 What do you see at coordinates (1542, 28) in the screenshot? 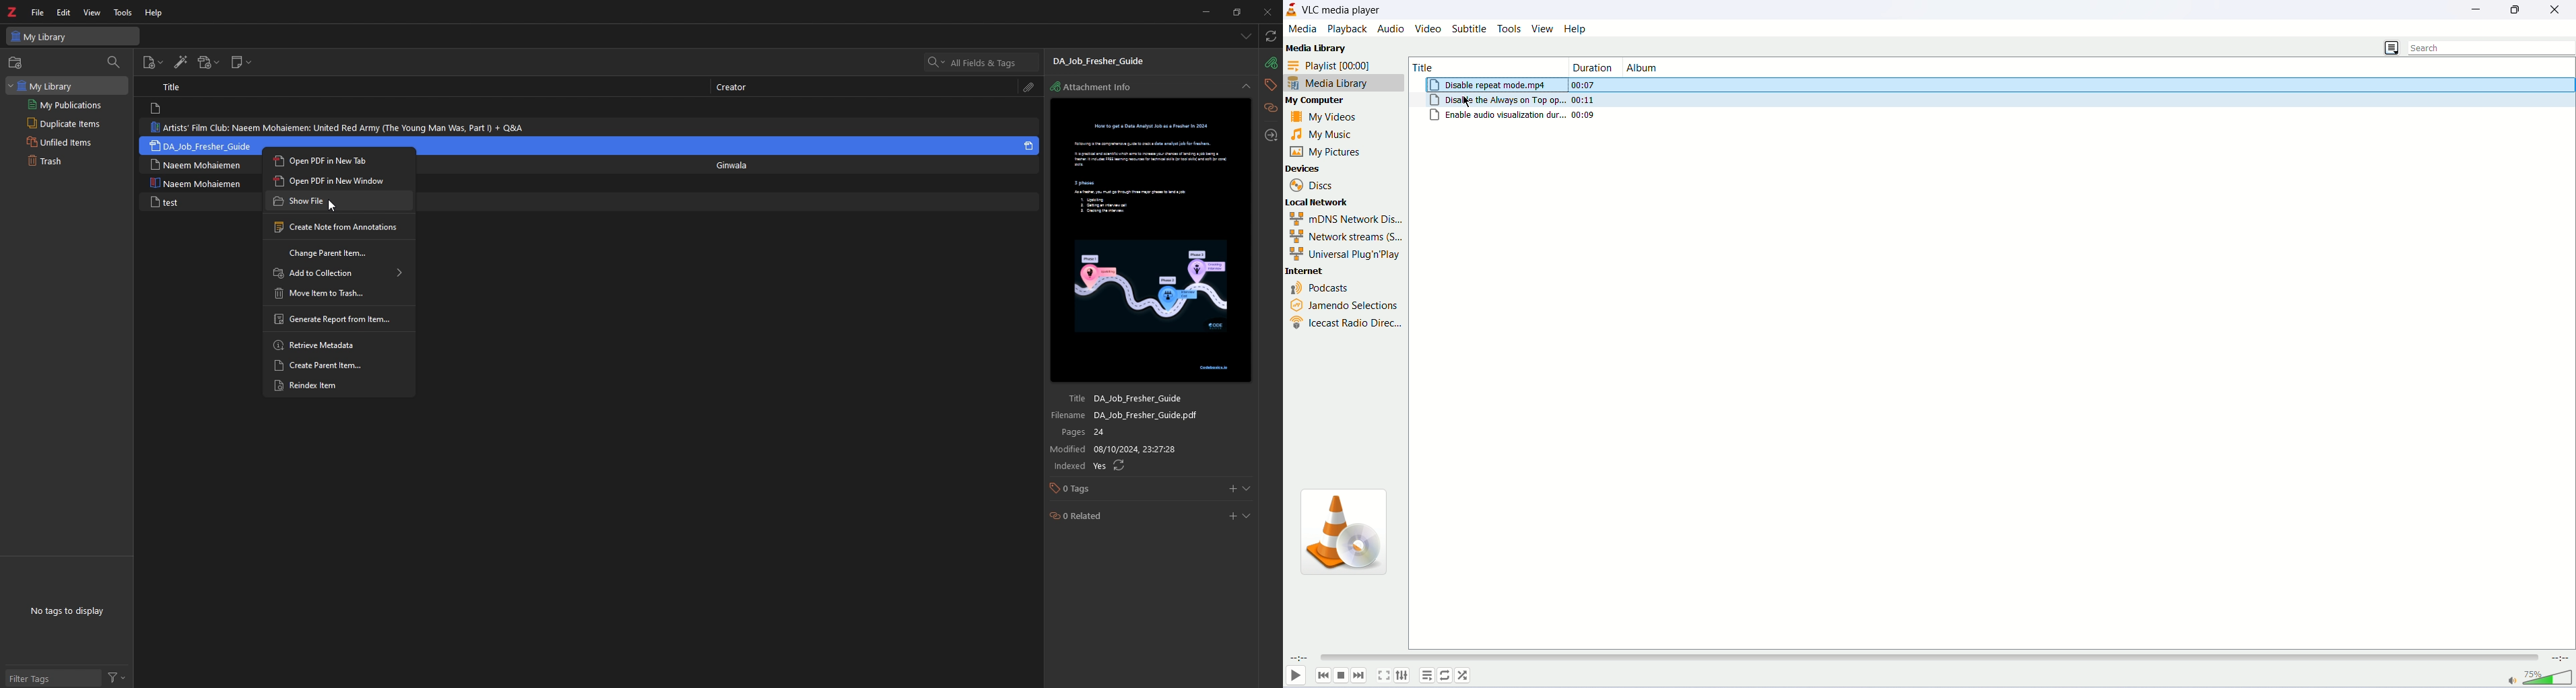
I see `view` at bounding box center [1542, 28].